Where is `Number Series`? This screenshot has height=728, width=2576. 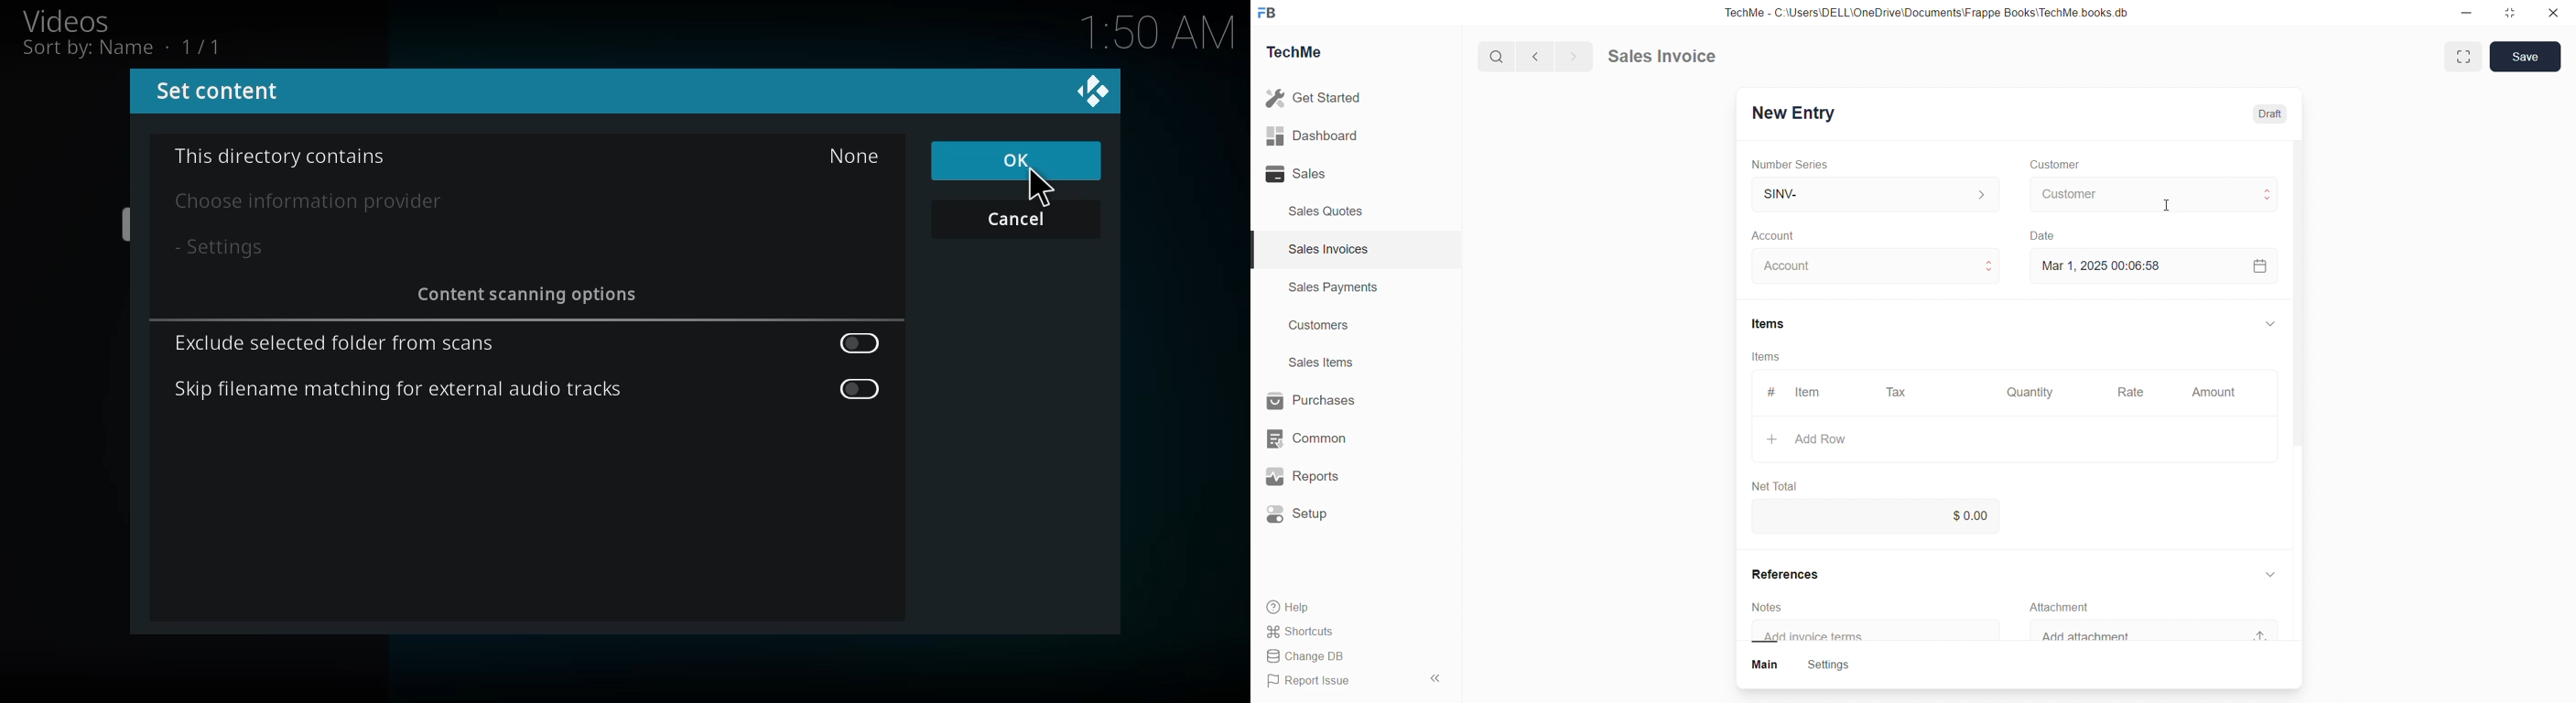 Number Series is located at coordinates (1800, 165).